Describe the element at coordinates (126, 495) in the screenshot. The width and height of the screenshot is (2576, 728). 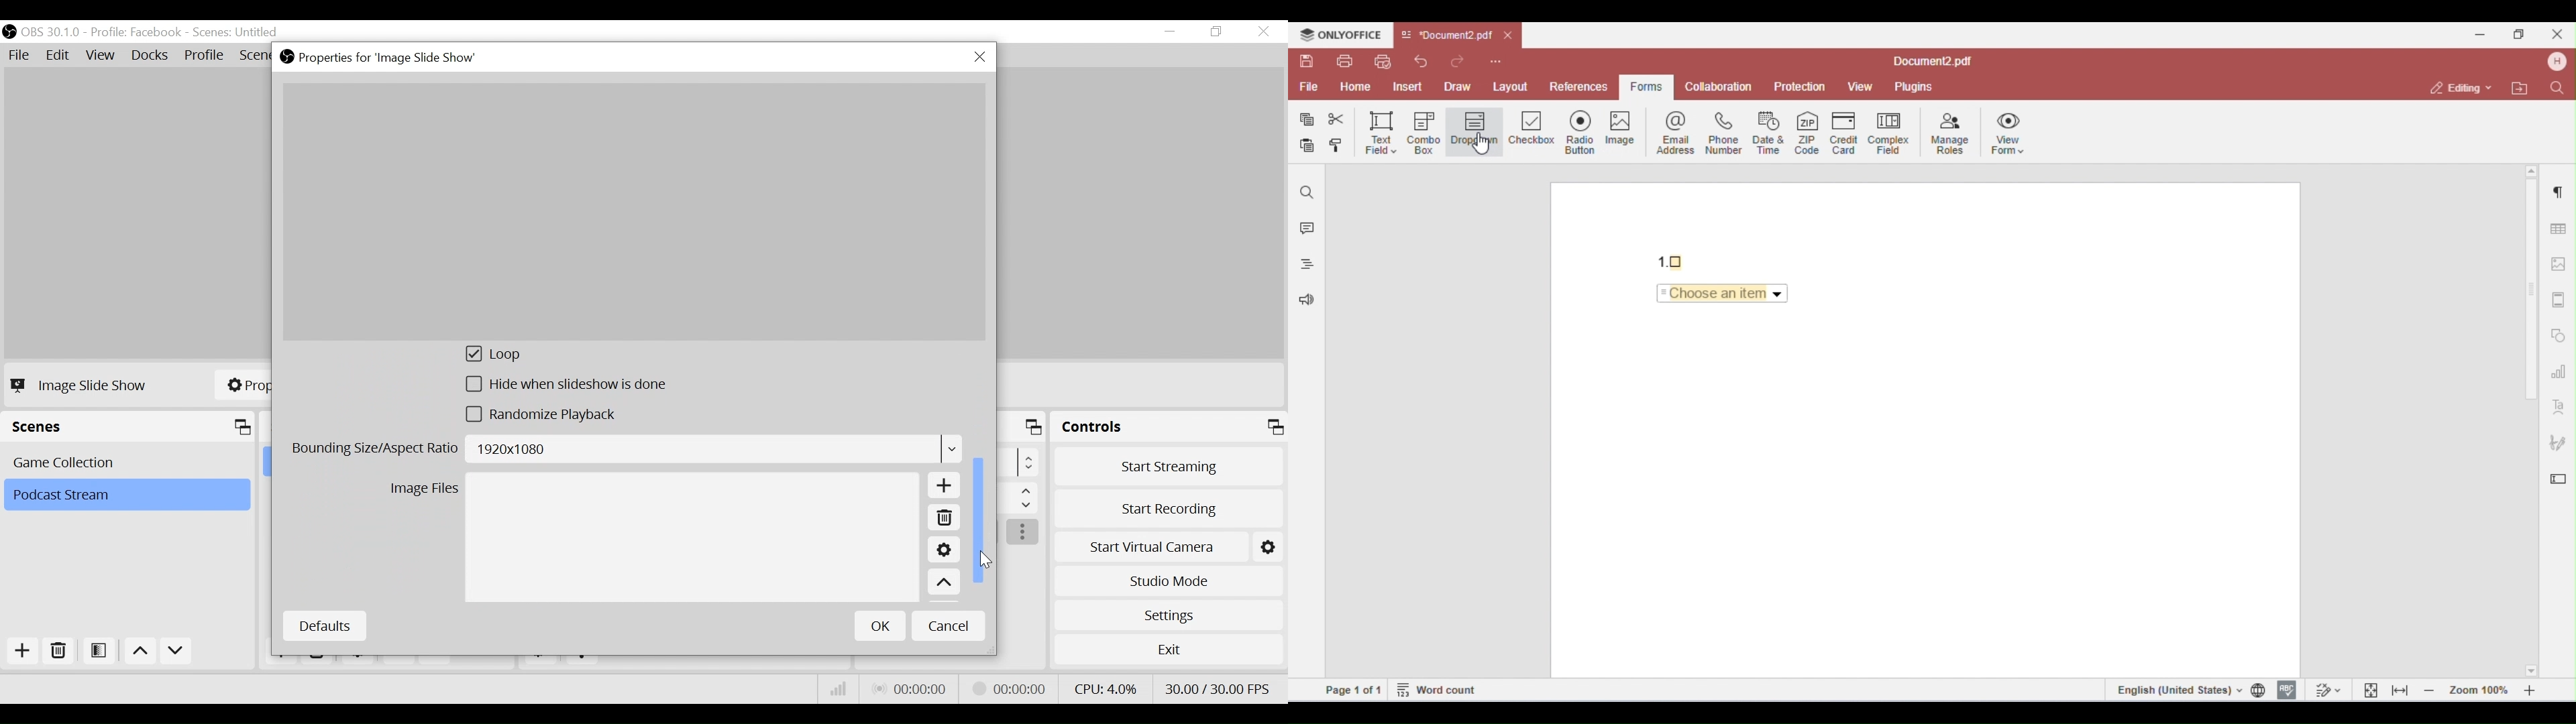
I see `Scene ` at that location.